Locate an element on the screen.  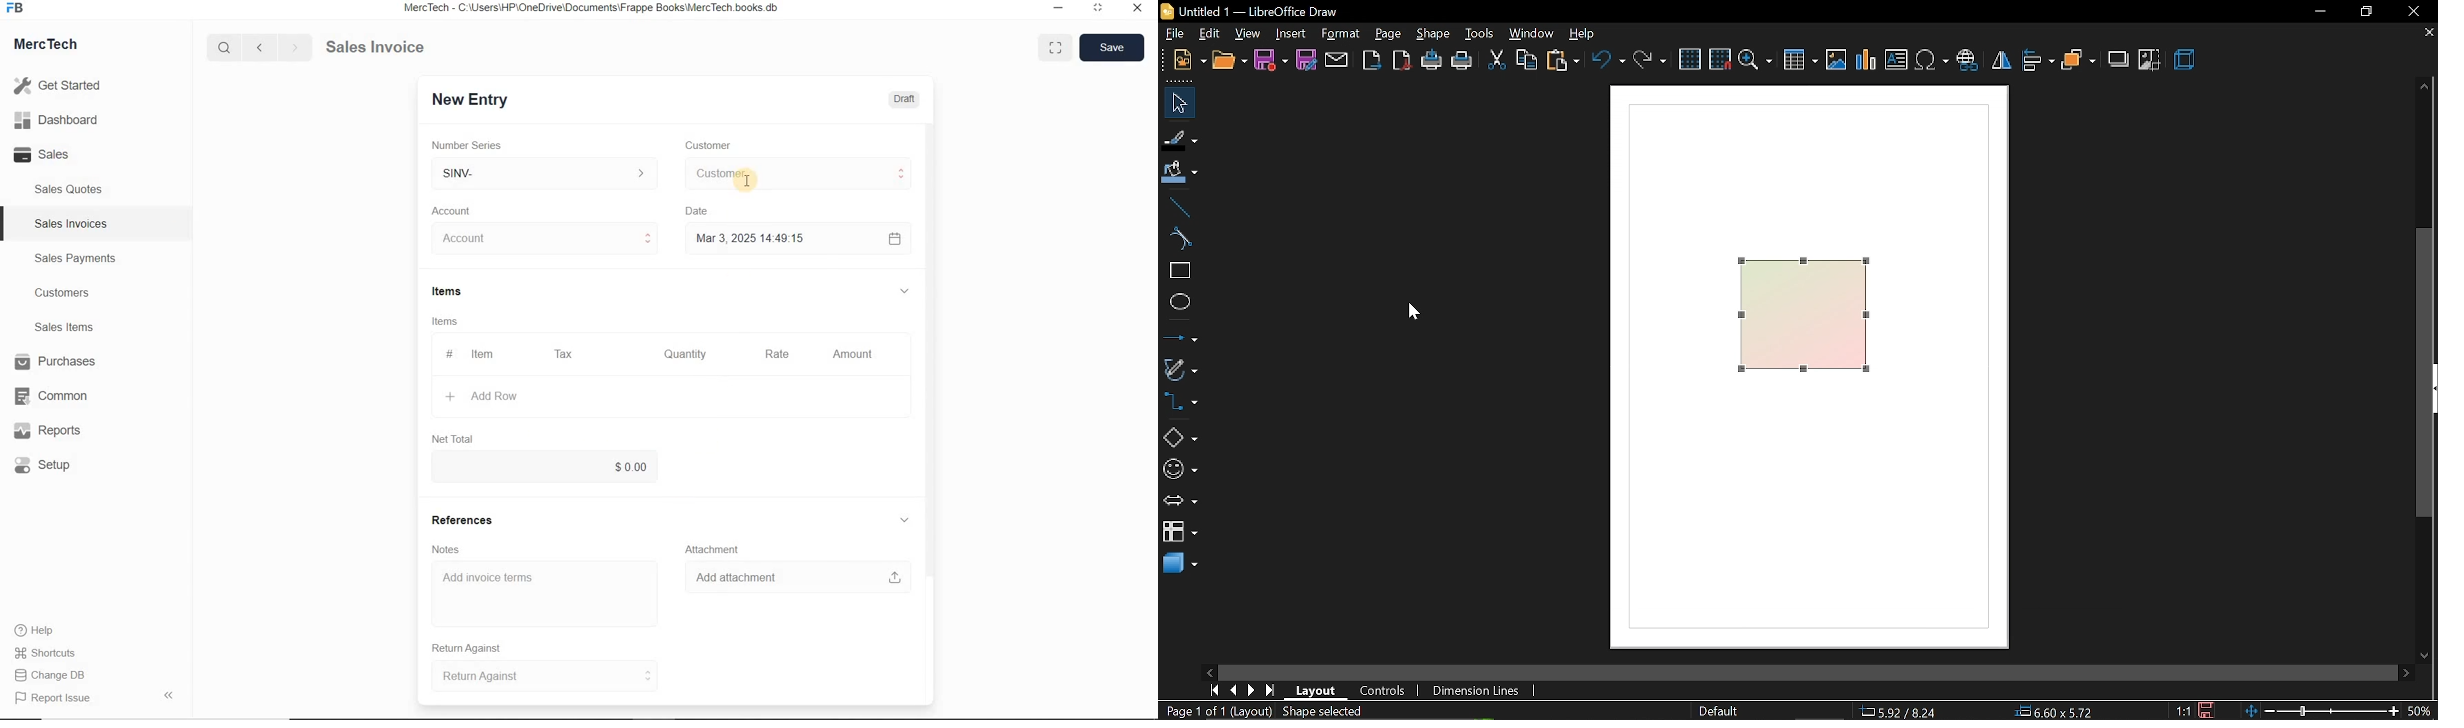
Attachment is located at coordinates (714, 550).